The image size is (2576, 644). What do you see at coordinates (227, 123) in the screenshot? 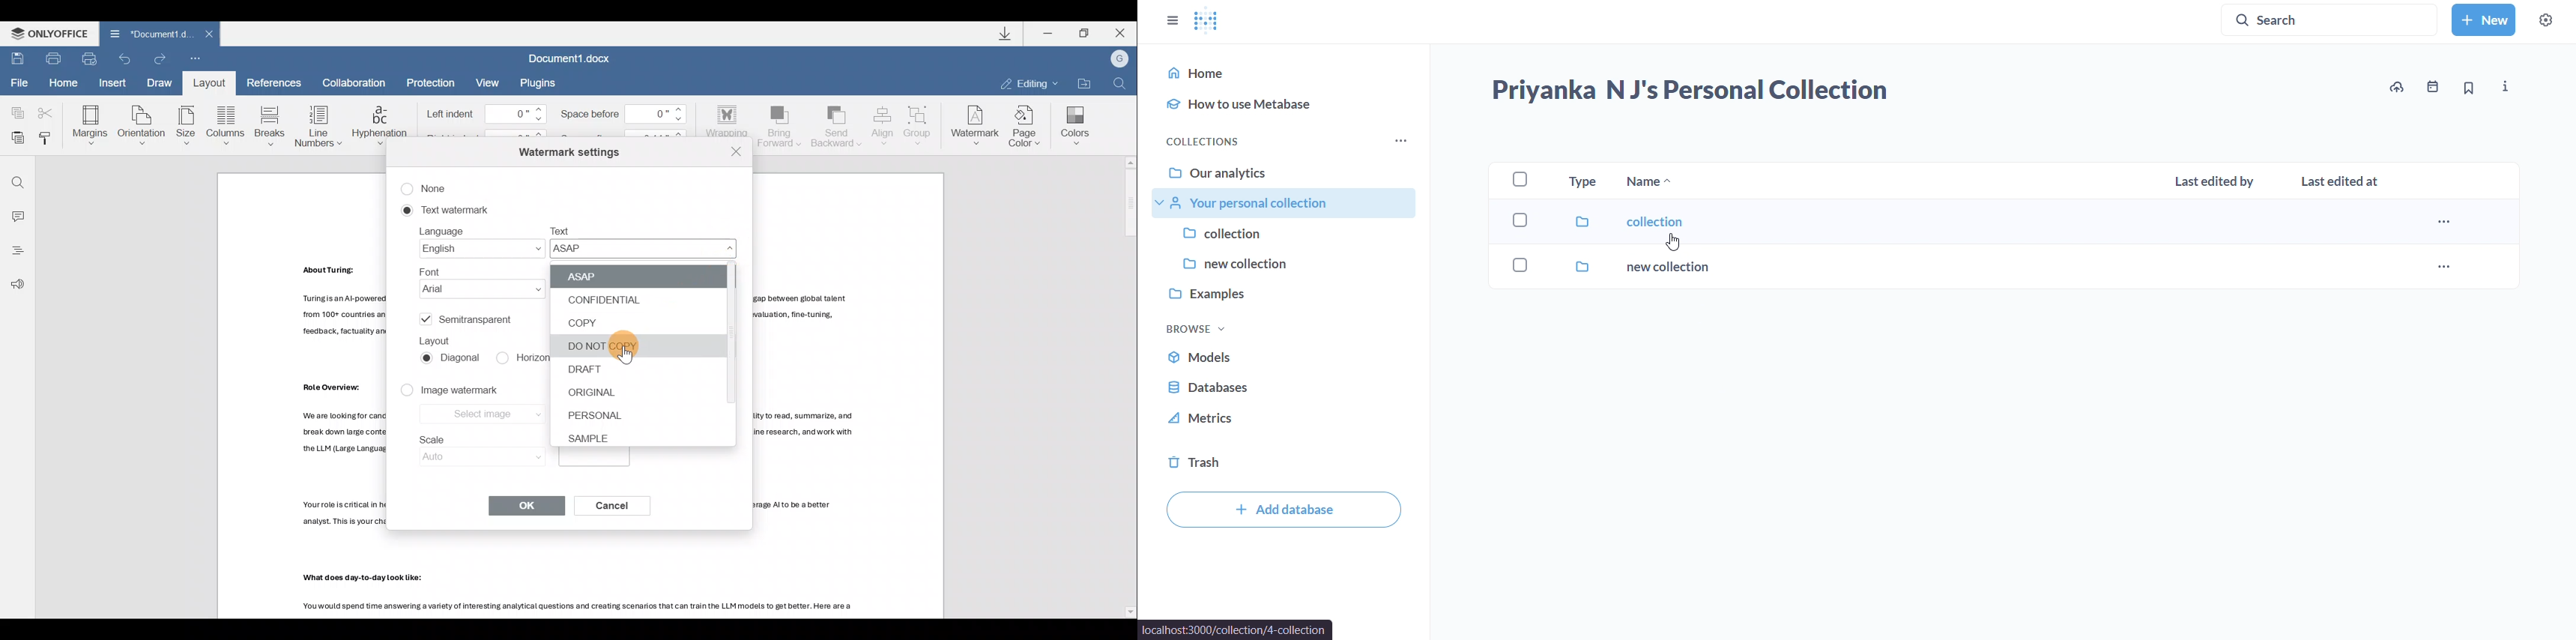
I see `Columns` at bounding box center [227, 123].